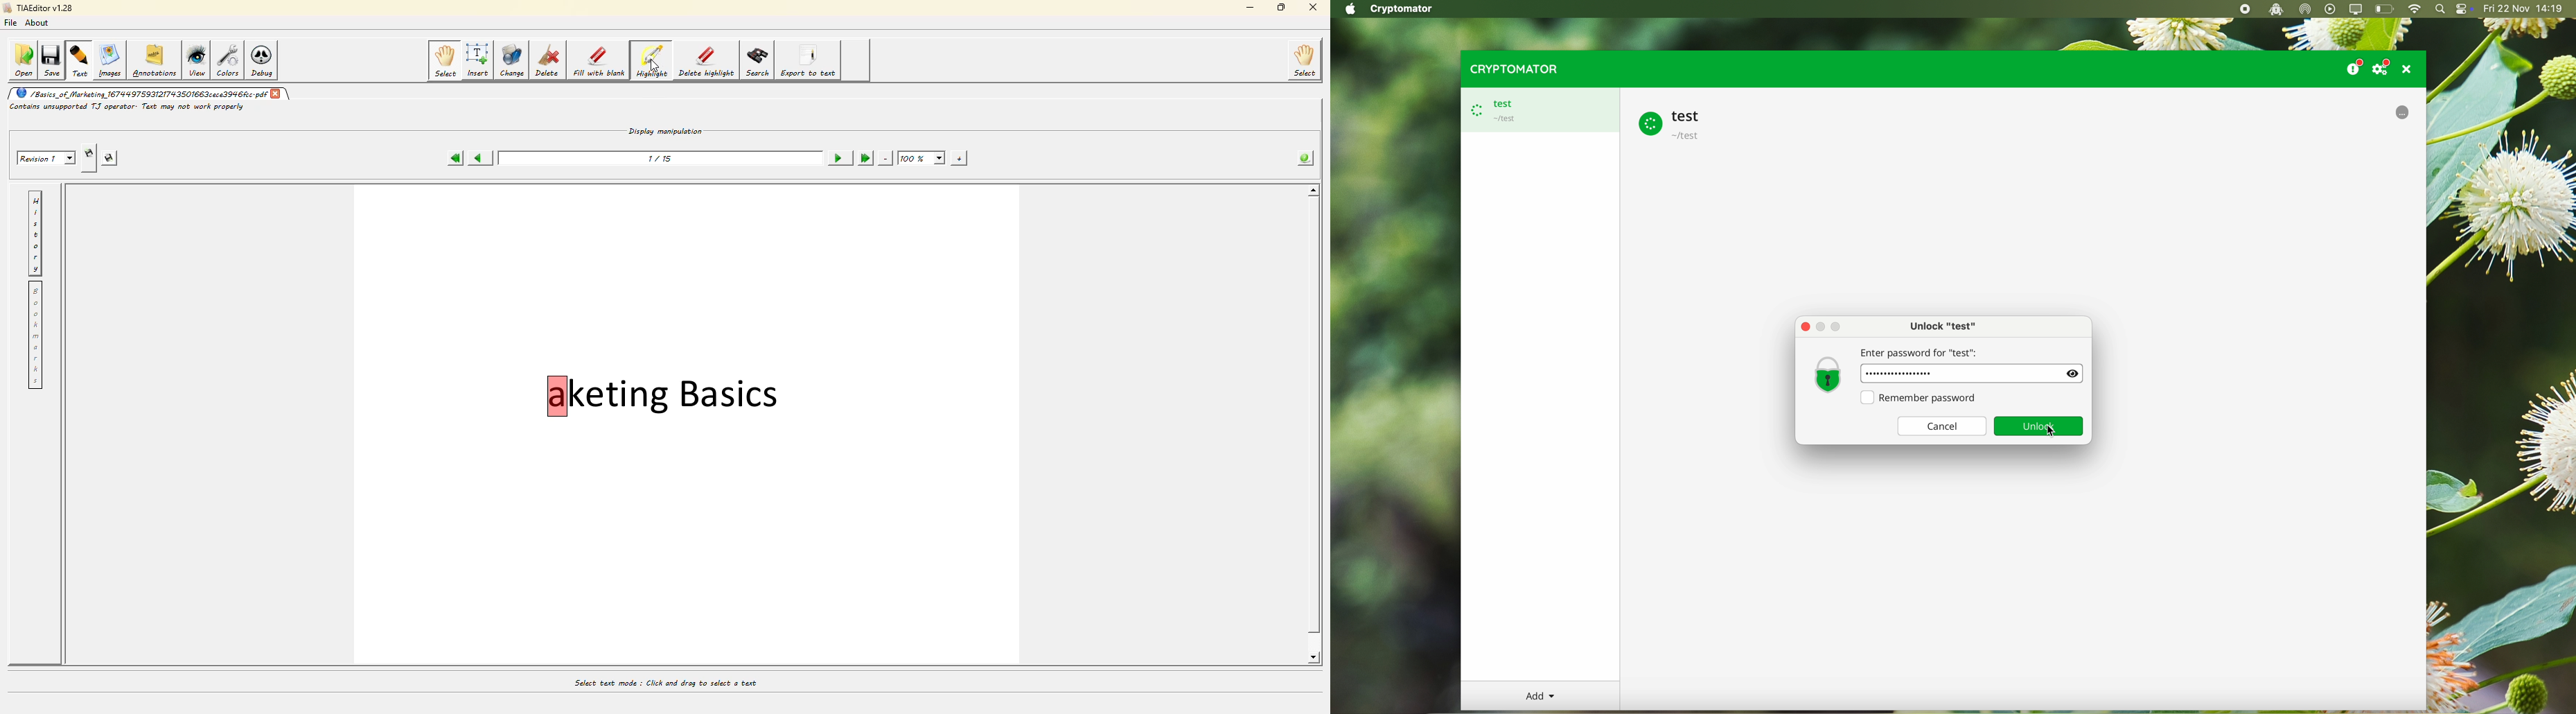 The height and width of the screenshot is (728, 2576). What do you see at coordinates (2052, 430) in the screenshot?
I see `click on unlock button` at bounding box center [2052, 430].